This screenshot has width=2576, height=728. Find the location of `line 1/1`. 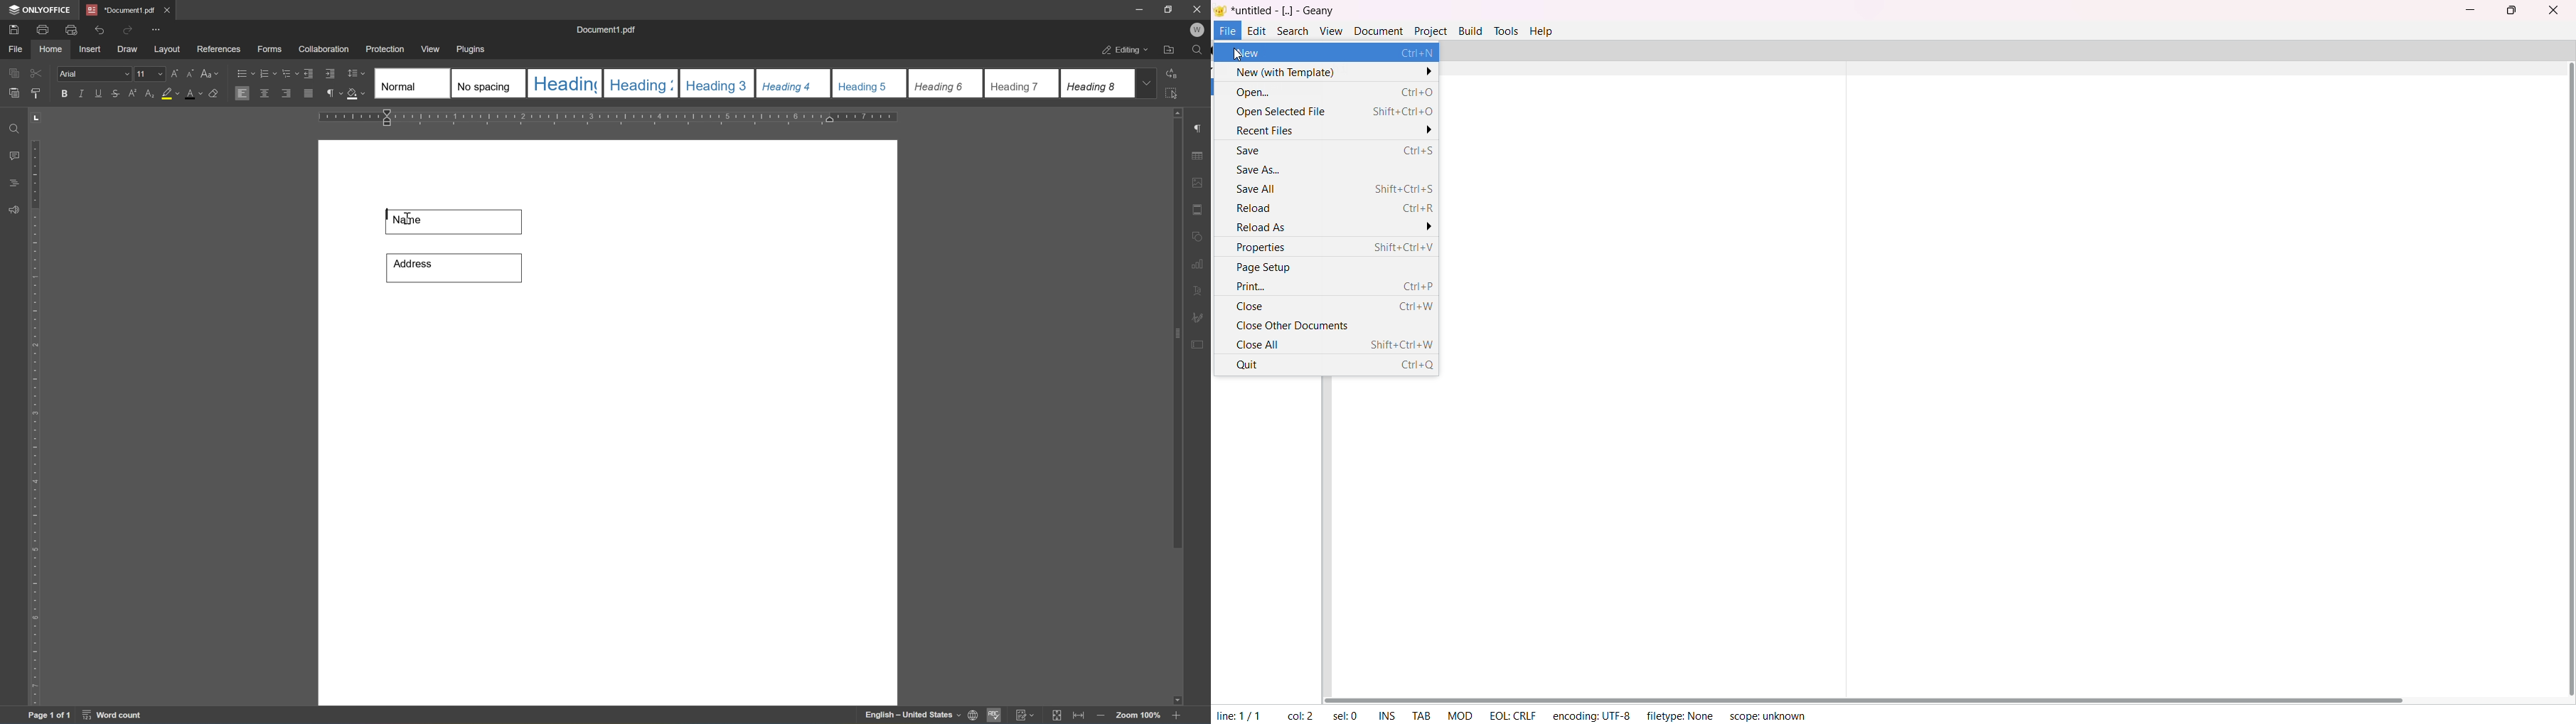

line 1/1 is located at coordinates (1240, 715).